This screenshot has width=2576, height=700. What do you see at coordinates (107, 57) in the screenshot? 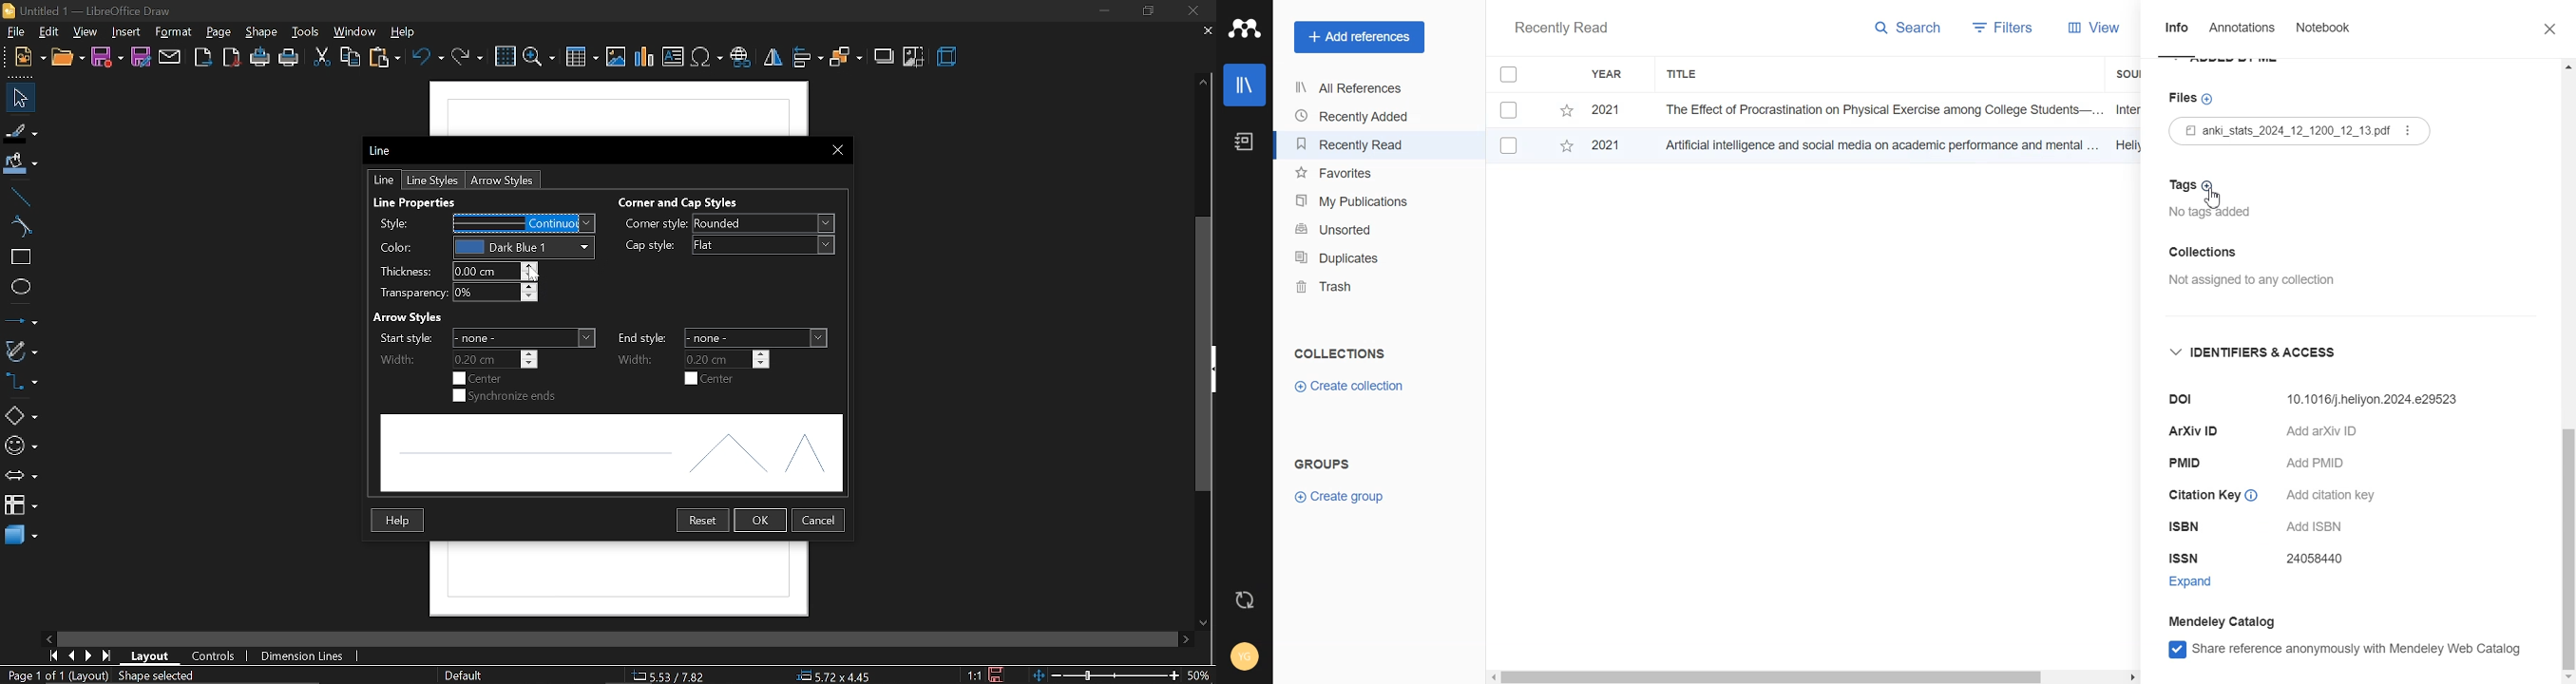
I see `save` at bounding box center [107, 57].